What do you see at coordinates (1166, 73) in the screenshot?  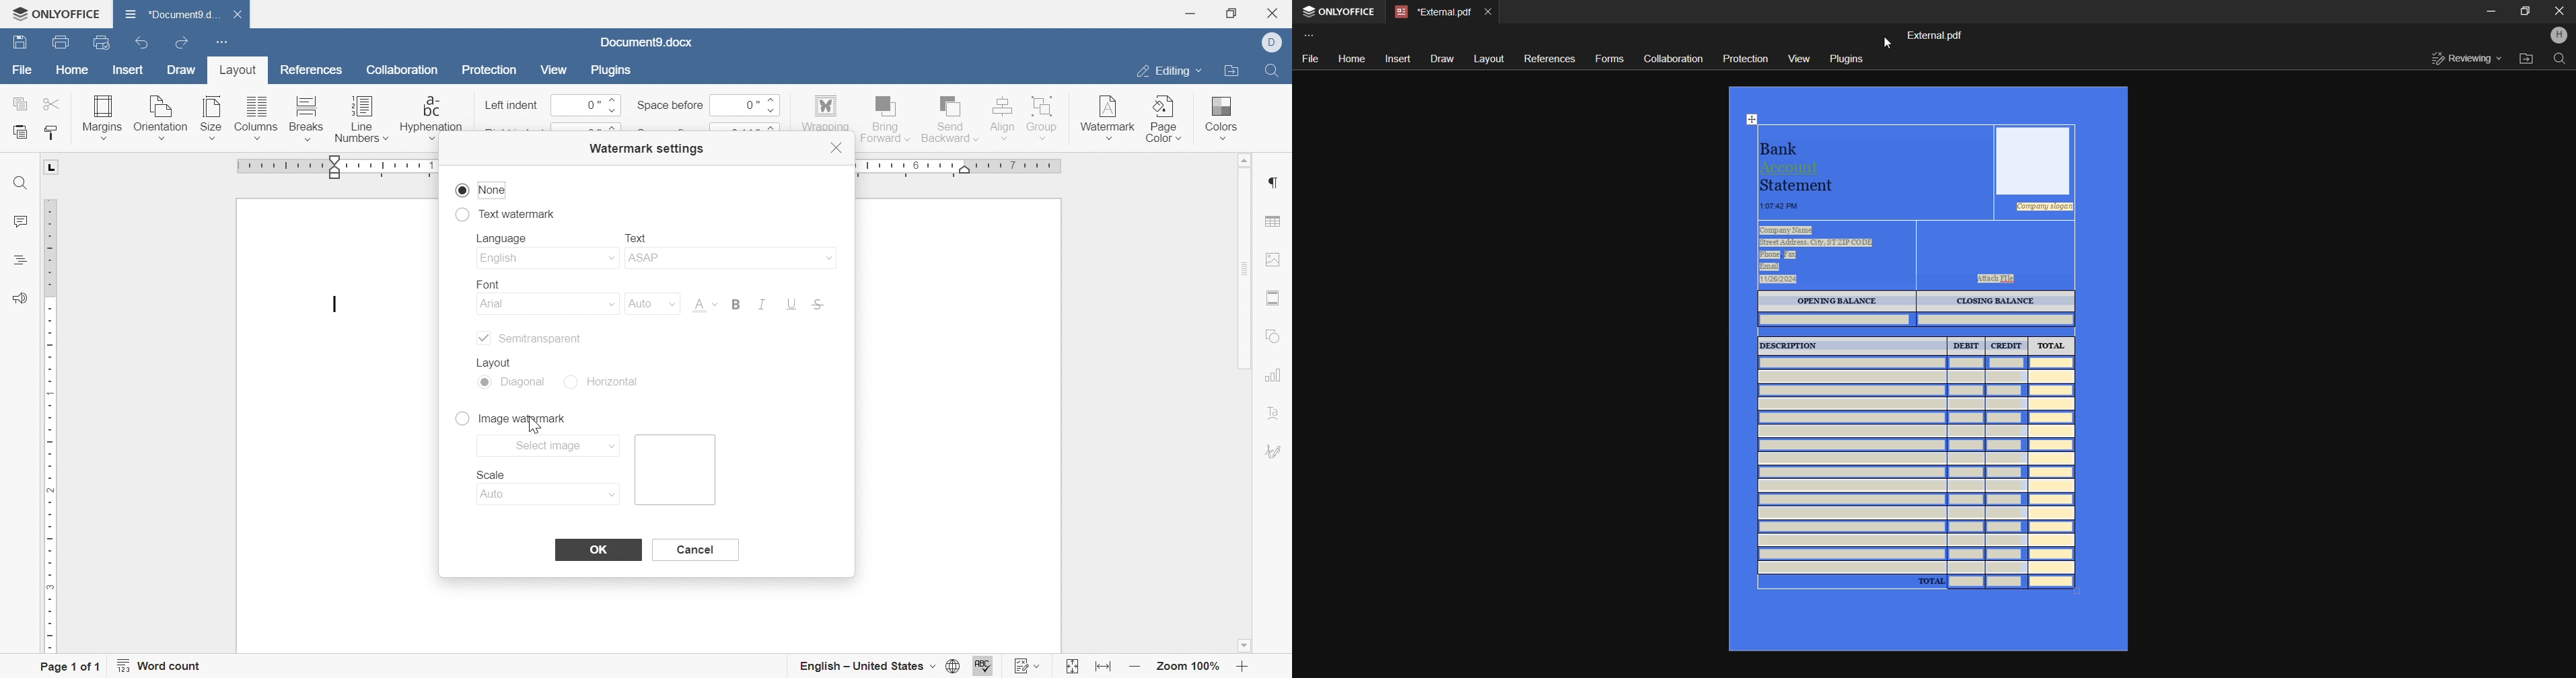 I see `editing` at bounding box center [1166, 73].